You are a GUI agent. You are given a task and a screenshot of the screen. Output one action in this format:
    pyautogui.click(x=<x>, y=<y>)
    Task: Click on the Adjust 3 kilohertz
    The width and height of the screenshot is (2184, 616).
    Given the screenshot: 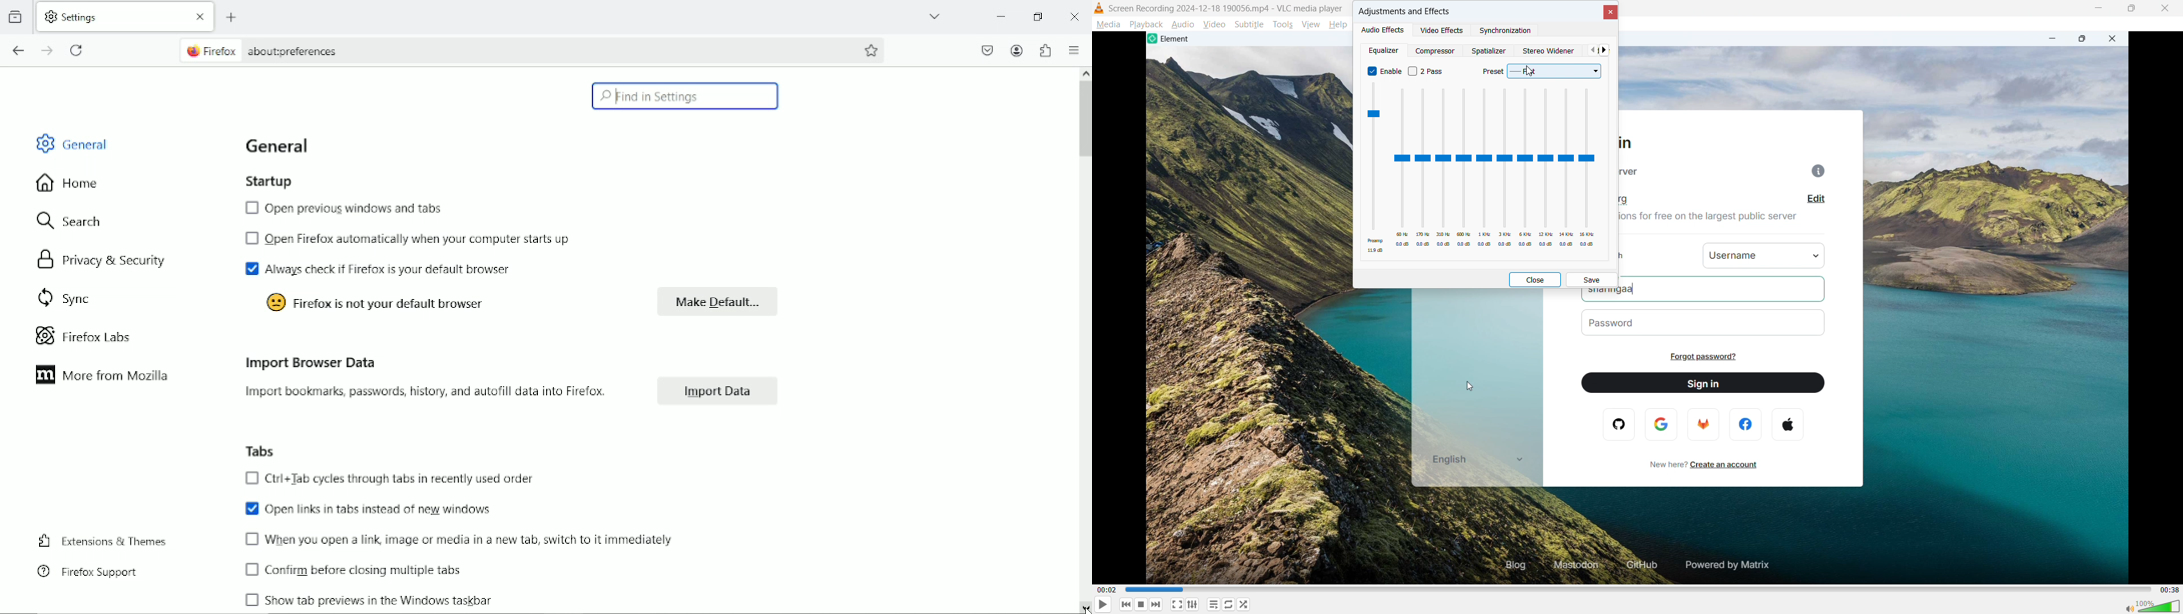 What is the action you would take?
    pyautogui.click(x=1505, y=168)
    